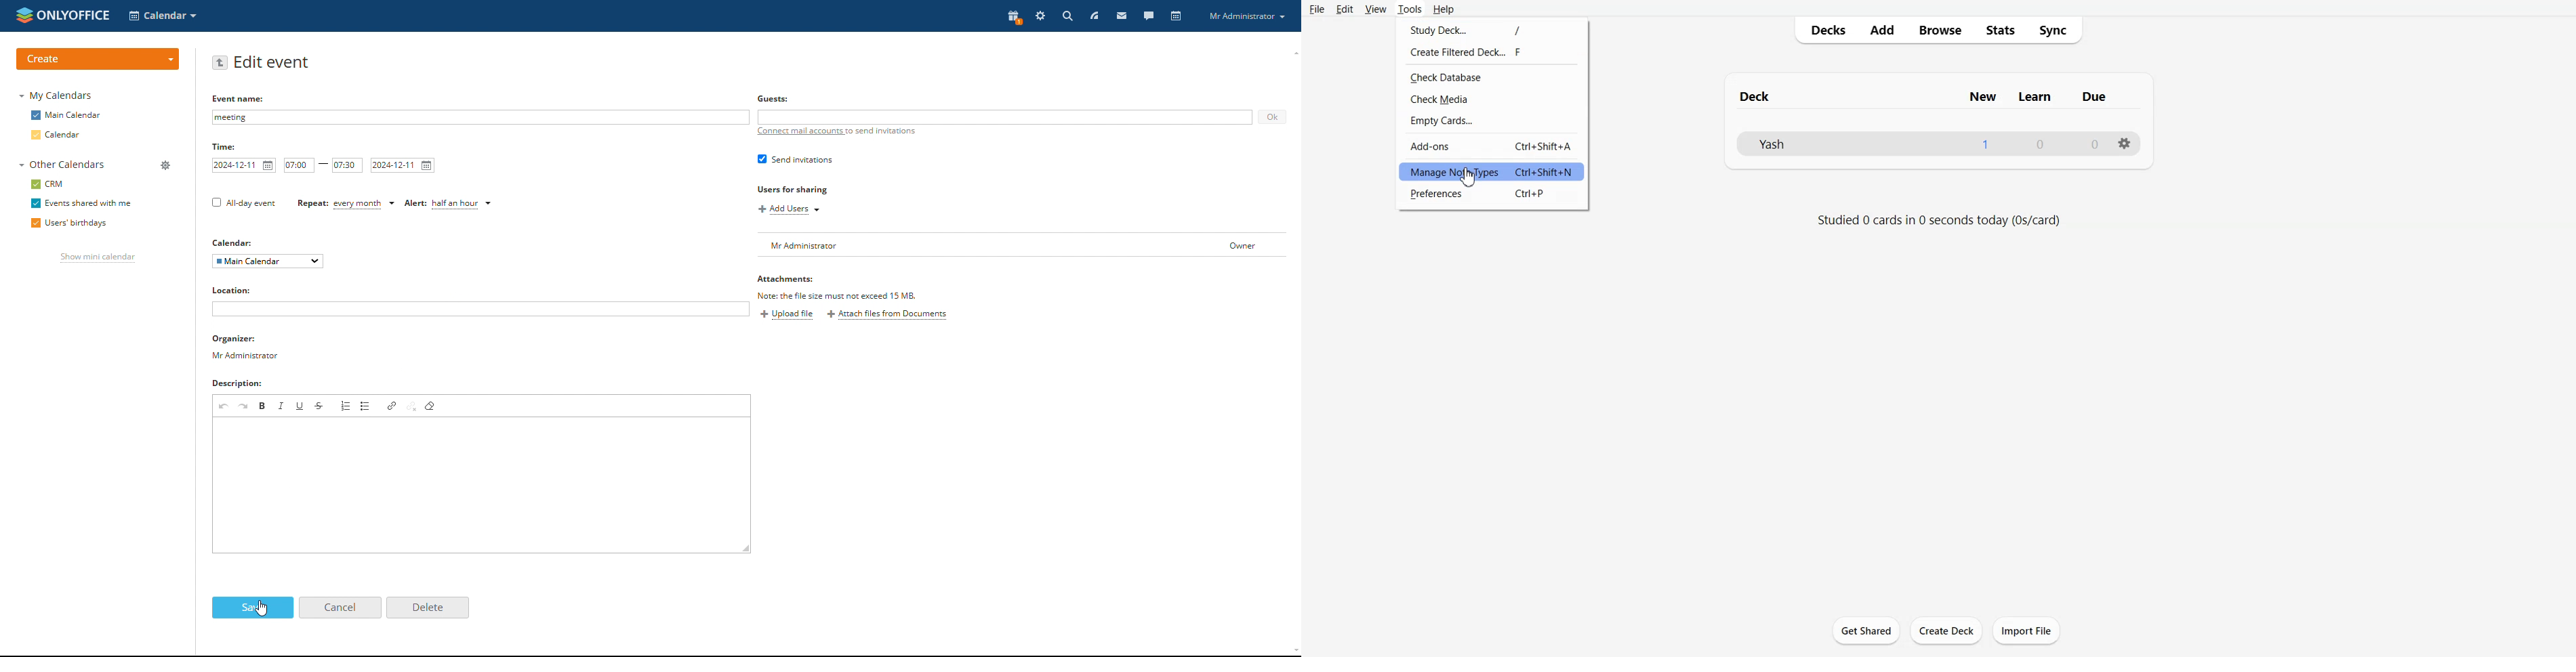 This screenshot has width=2576, height=672. I want to click on Text 1, so click(1926, 97).